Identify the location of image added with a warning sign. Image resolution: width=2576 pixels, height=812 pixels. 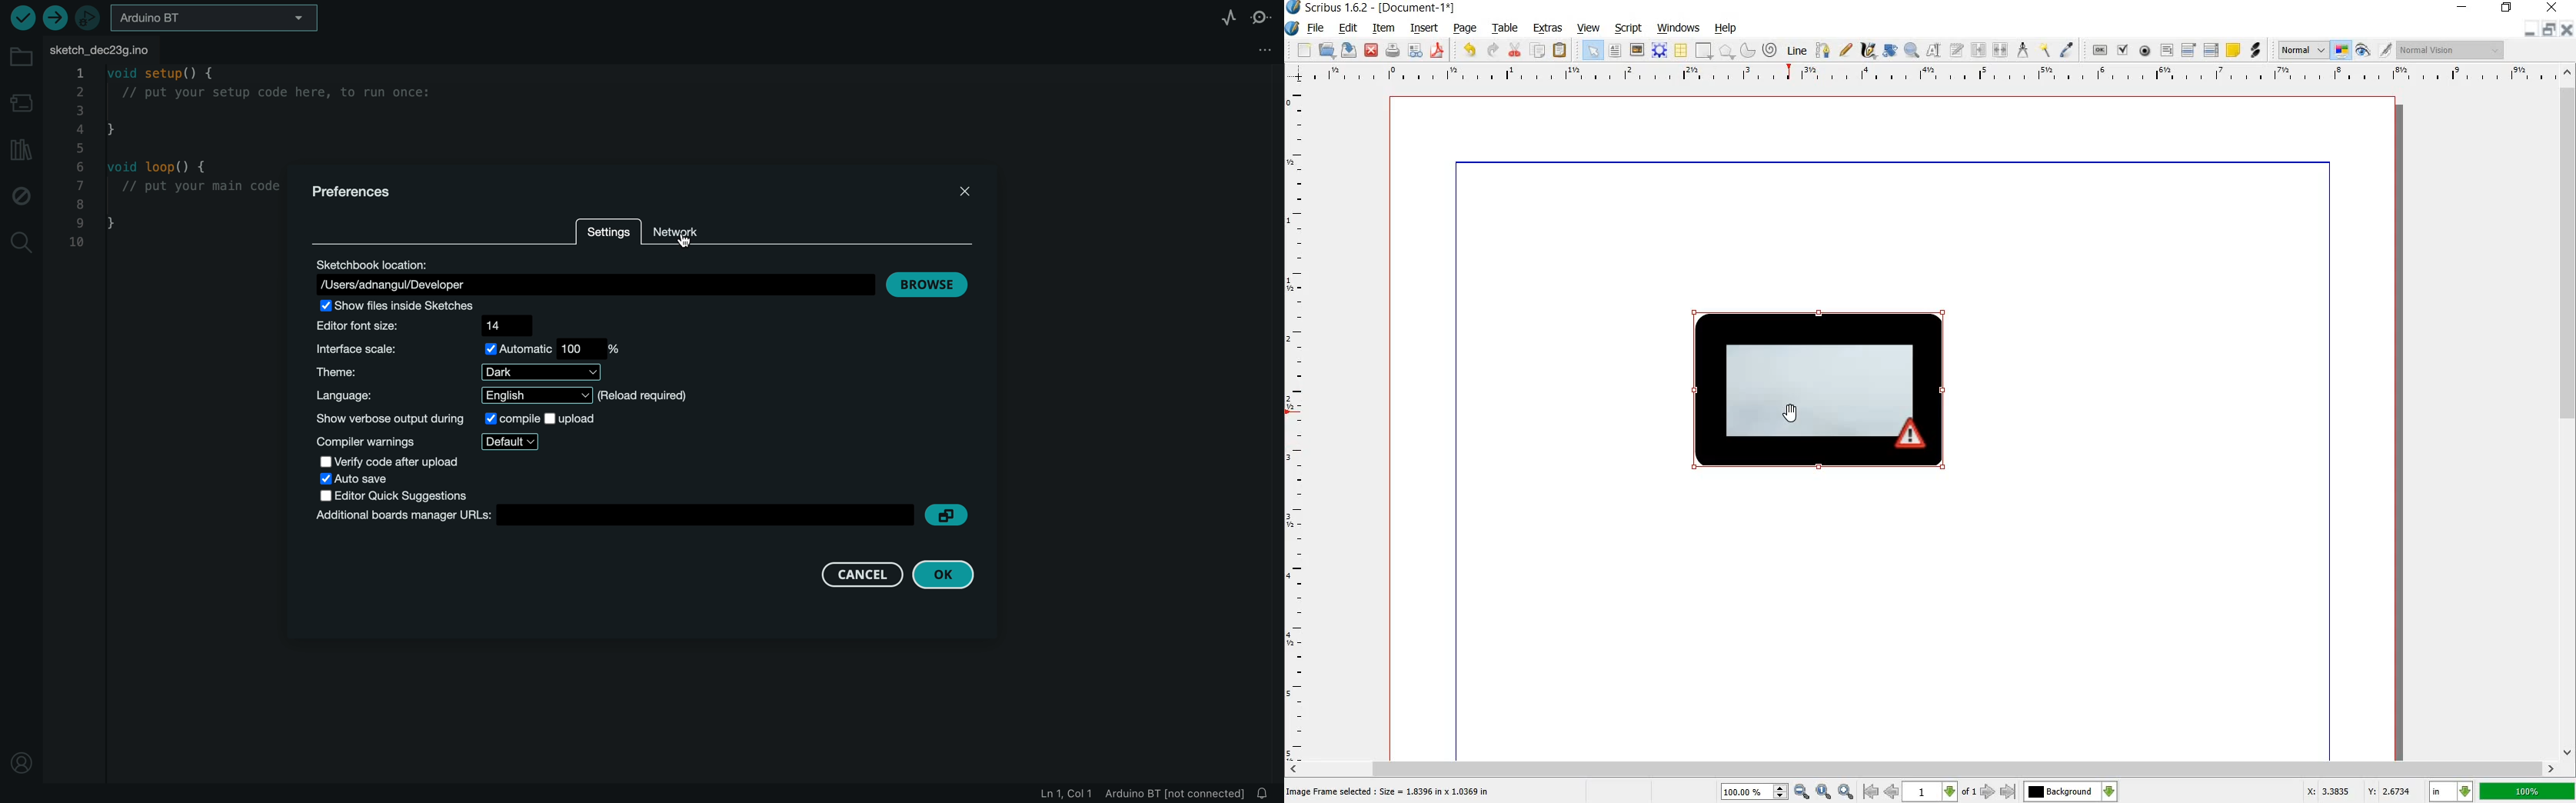
(1823, 393).